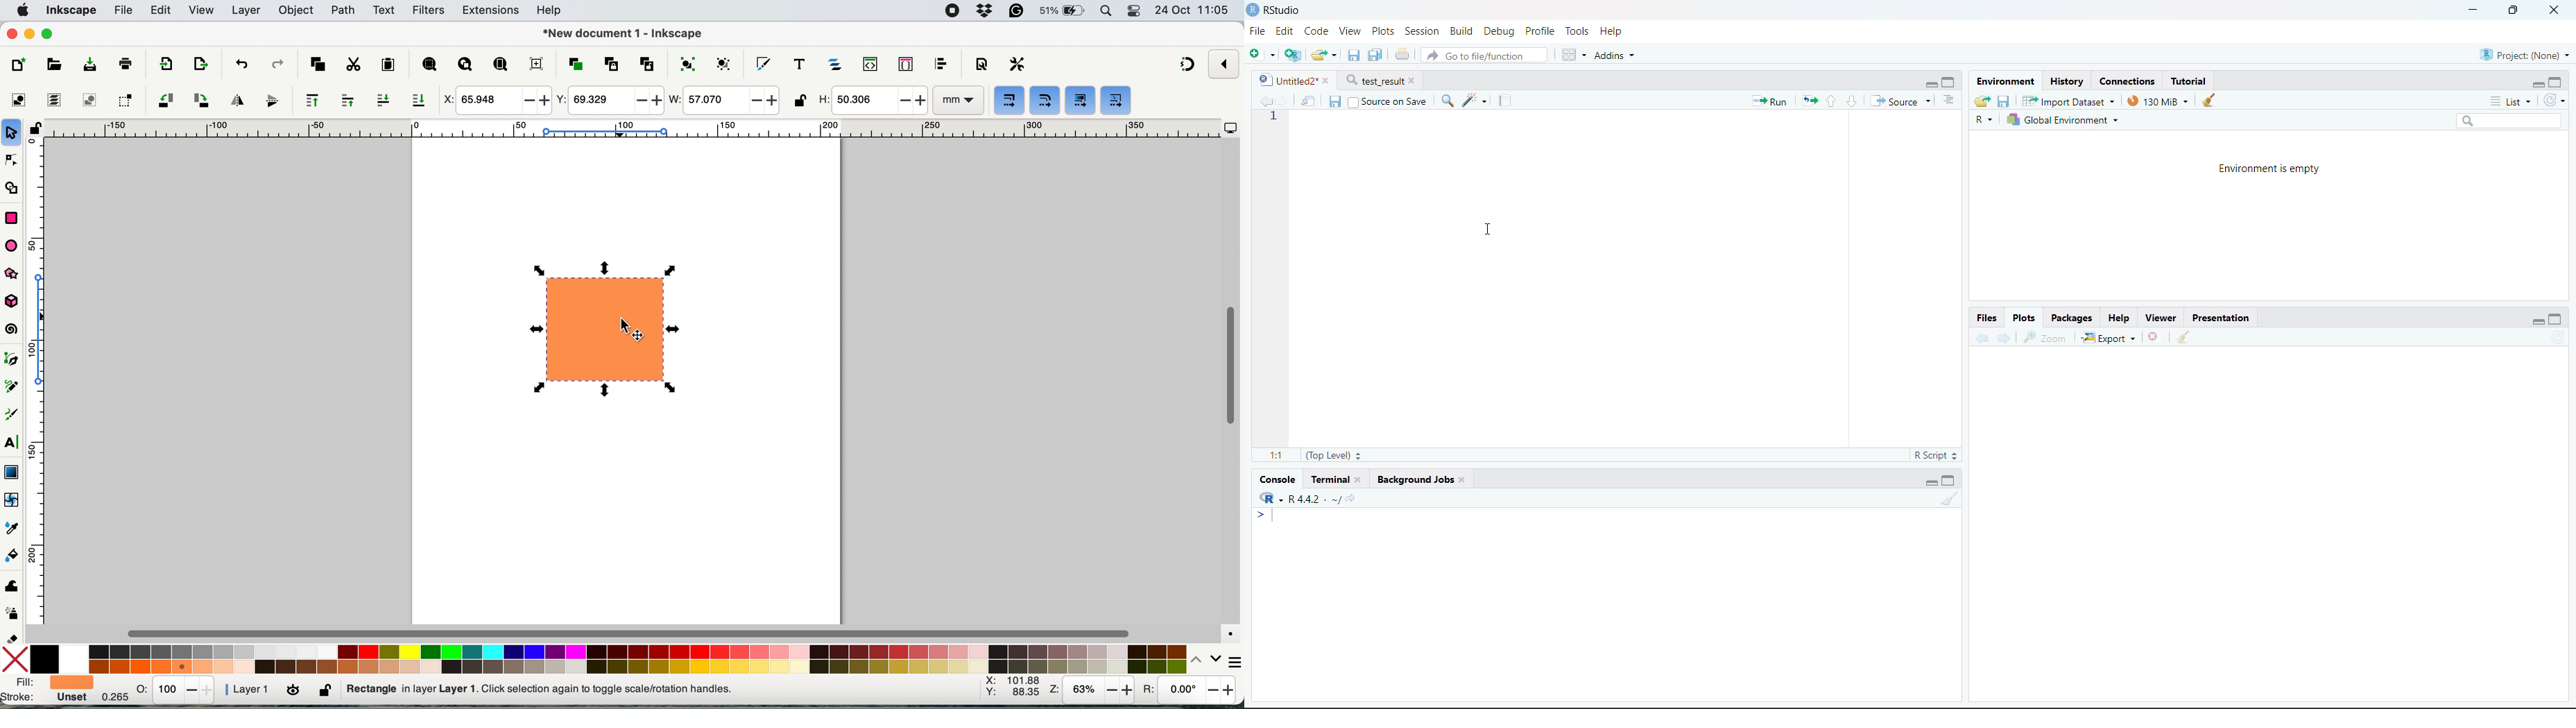 The height and width of the screenshot is (728, 2576). What do you see at coordinates (629, 329) in the screenshot?
I see `cursor` at bounding box center [629, 329].